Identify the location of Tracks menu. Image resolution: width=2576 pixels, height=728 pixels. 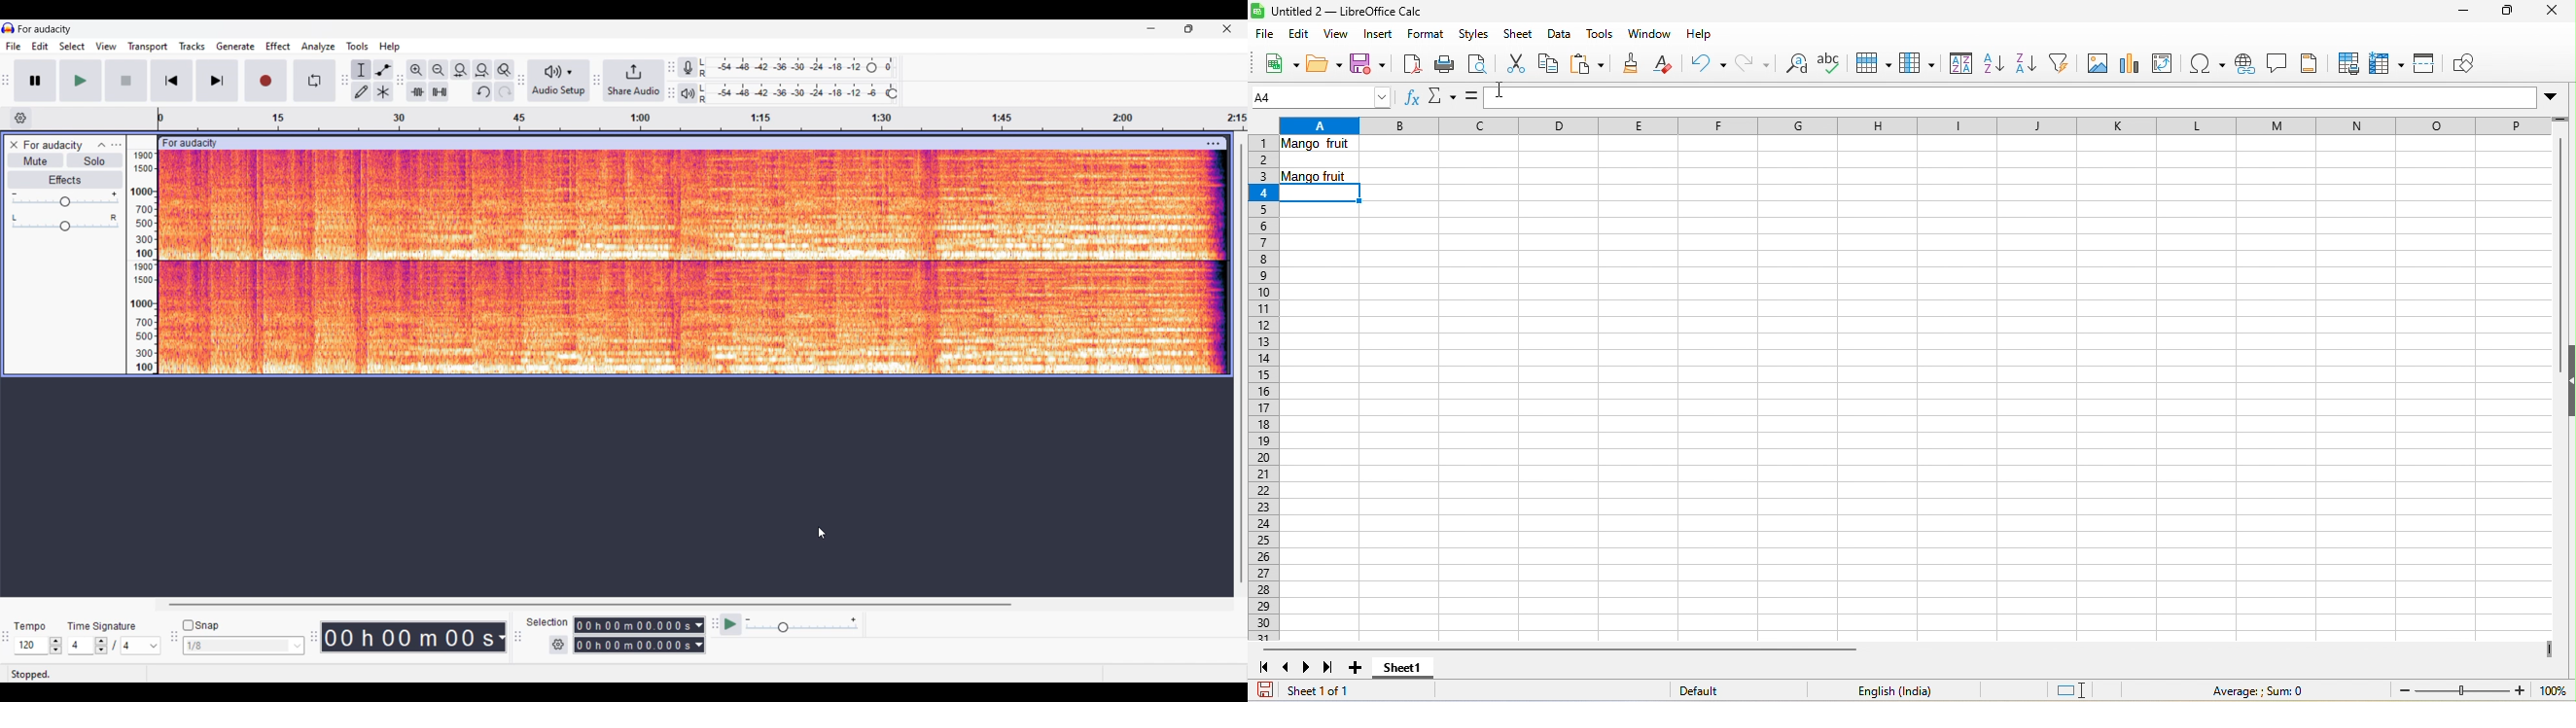
(192, 46).